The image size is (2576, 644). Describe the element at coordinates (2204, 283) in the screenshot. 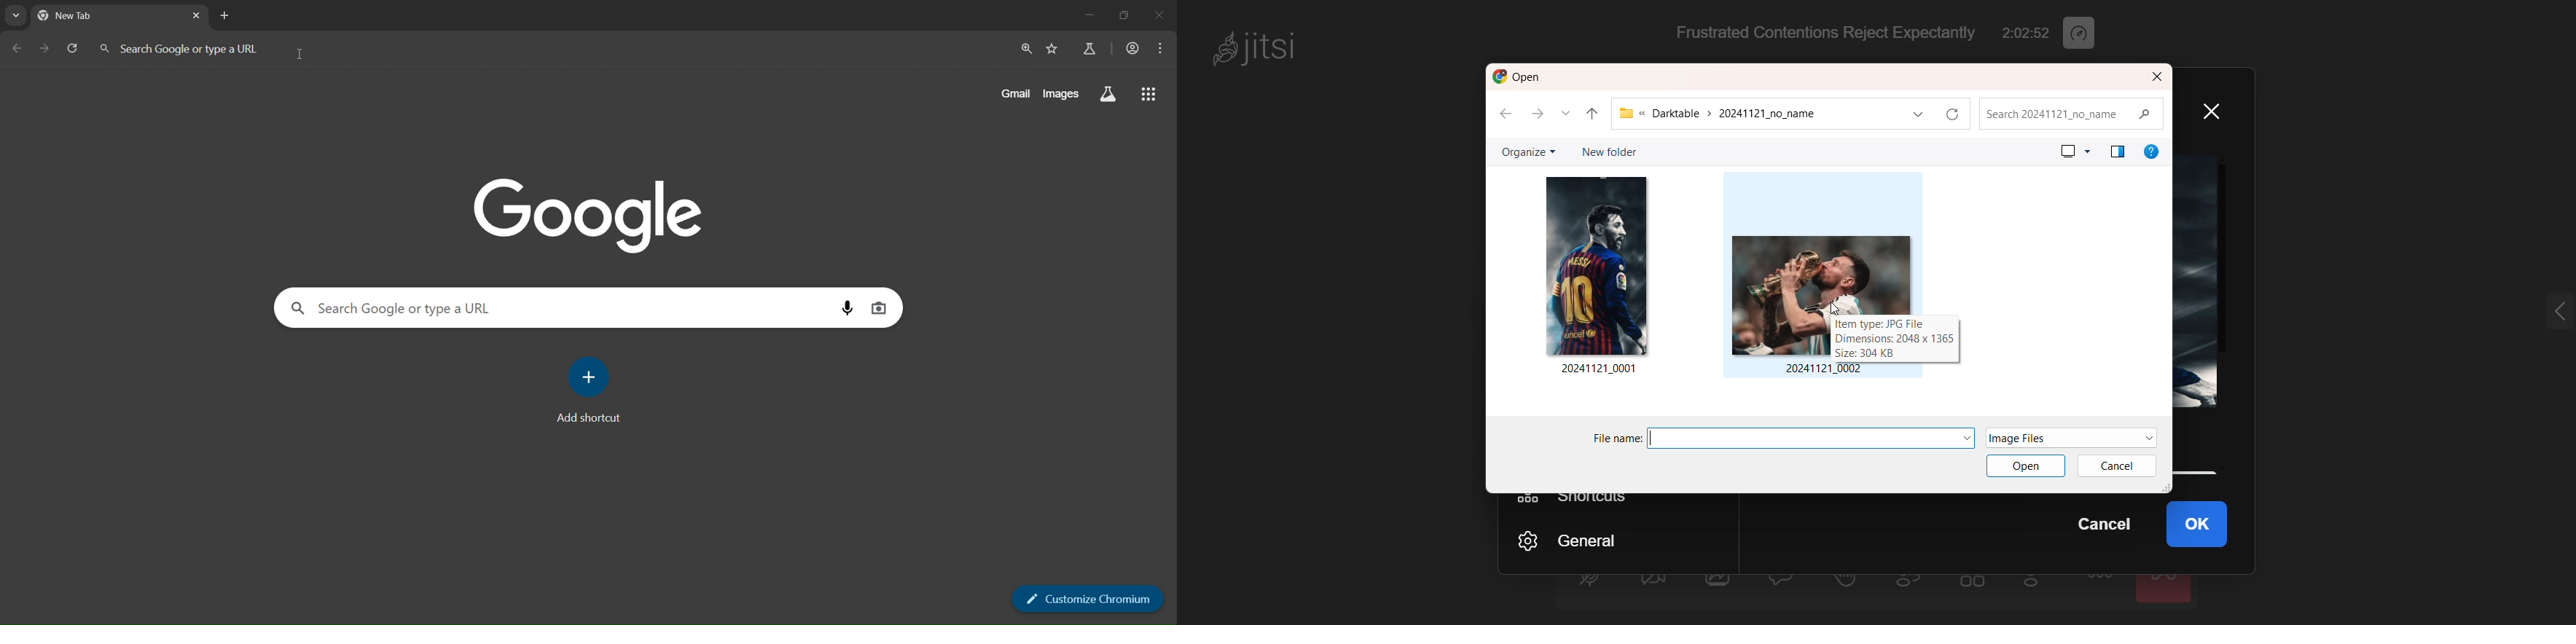

I see `current virtual background` at that location.